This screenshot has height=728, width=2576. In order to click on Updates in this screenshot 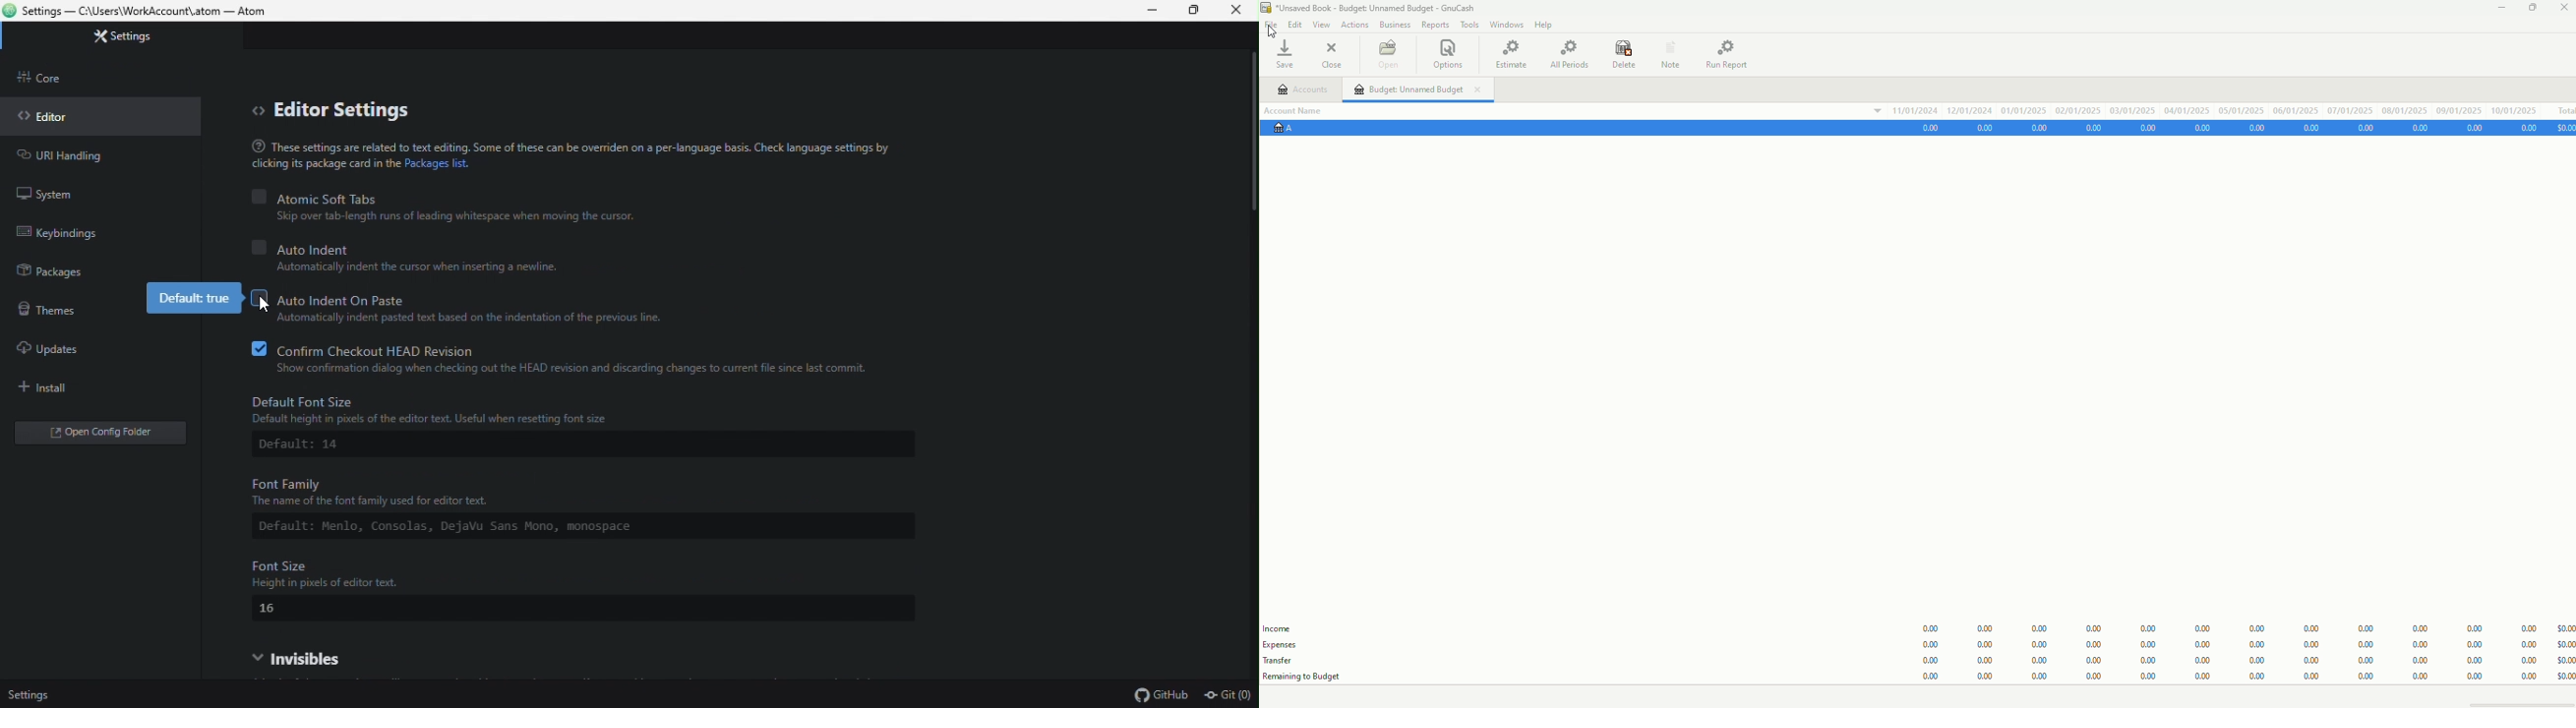, I will do `click(54, 348)`.